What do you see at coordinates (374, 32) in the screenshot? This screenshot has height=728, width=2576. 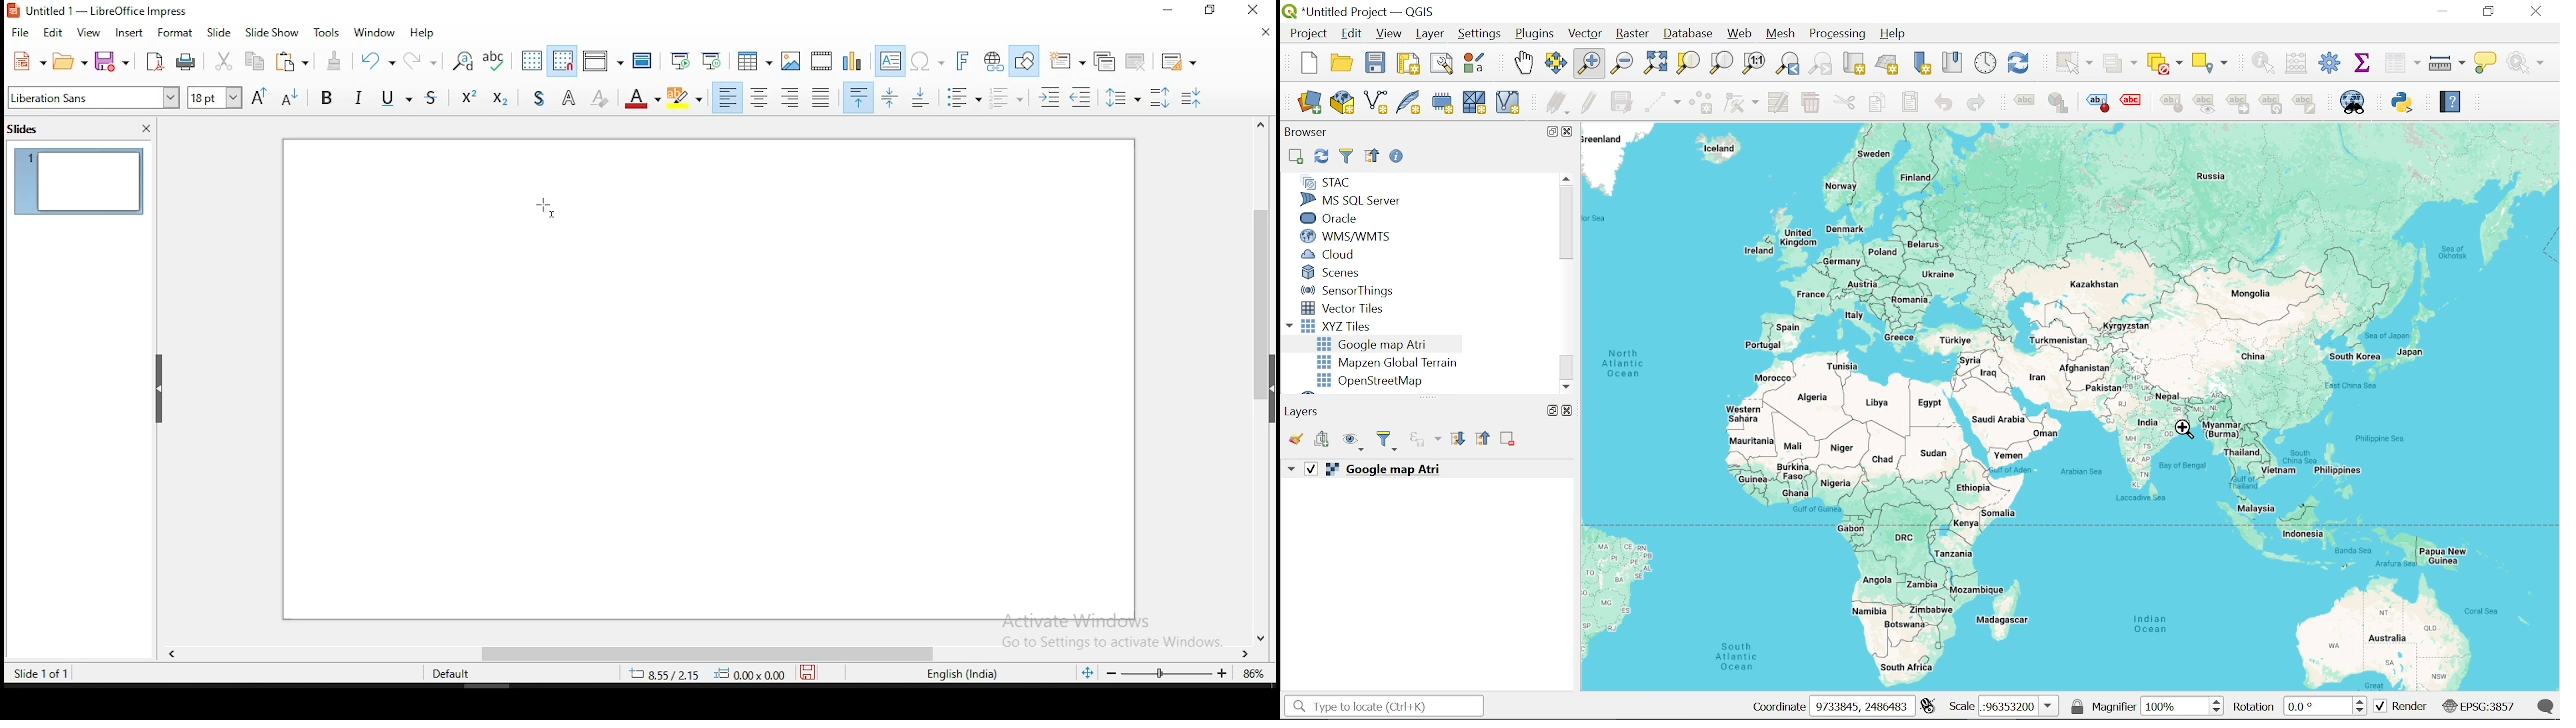 I see `window` at bounding box center [374, 32].